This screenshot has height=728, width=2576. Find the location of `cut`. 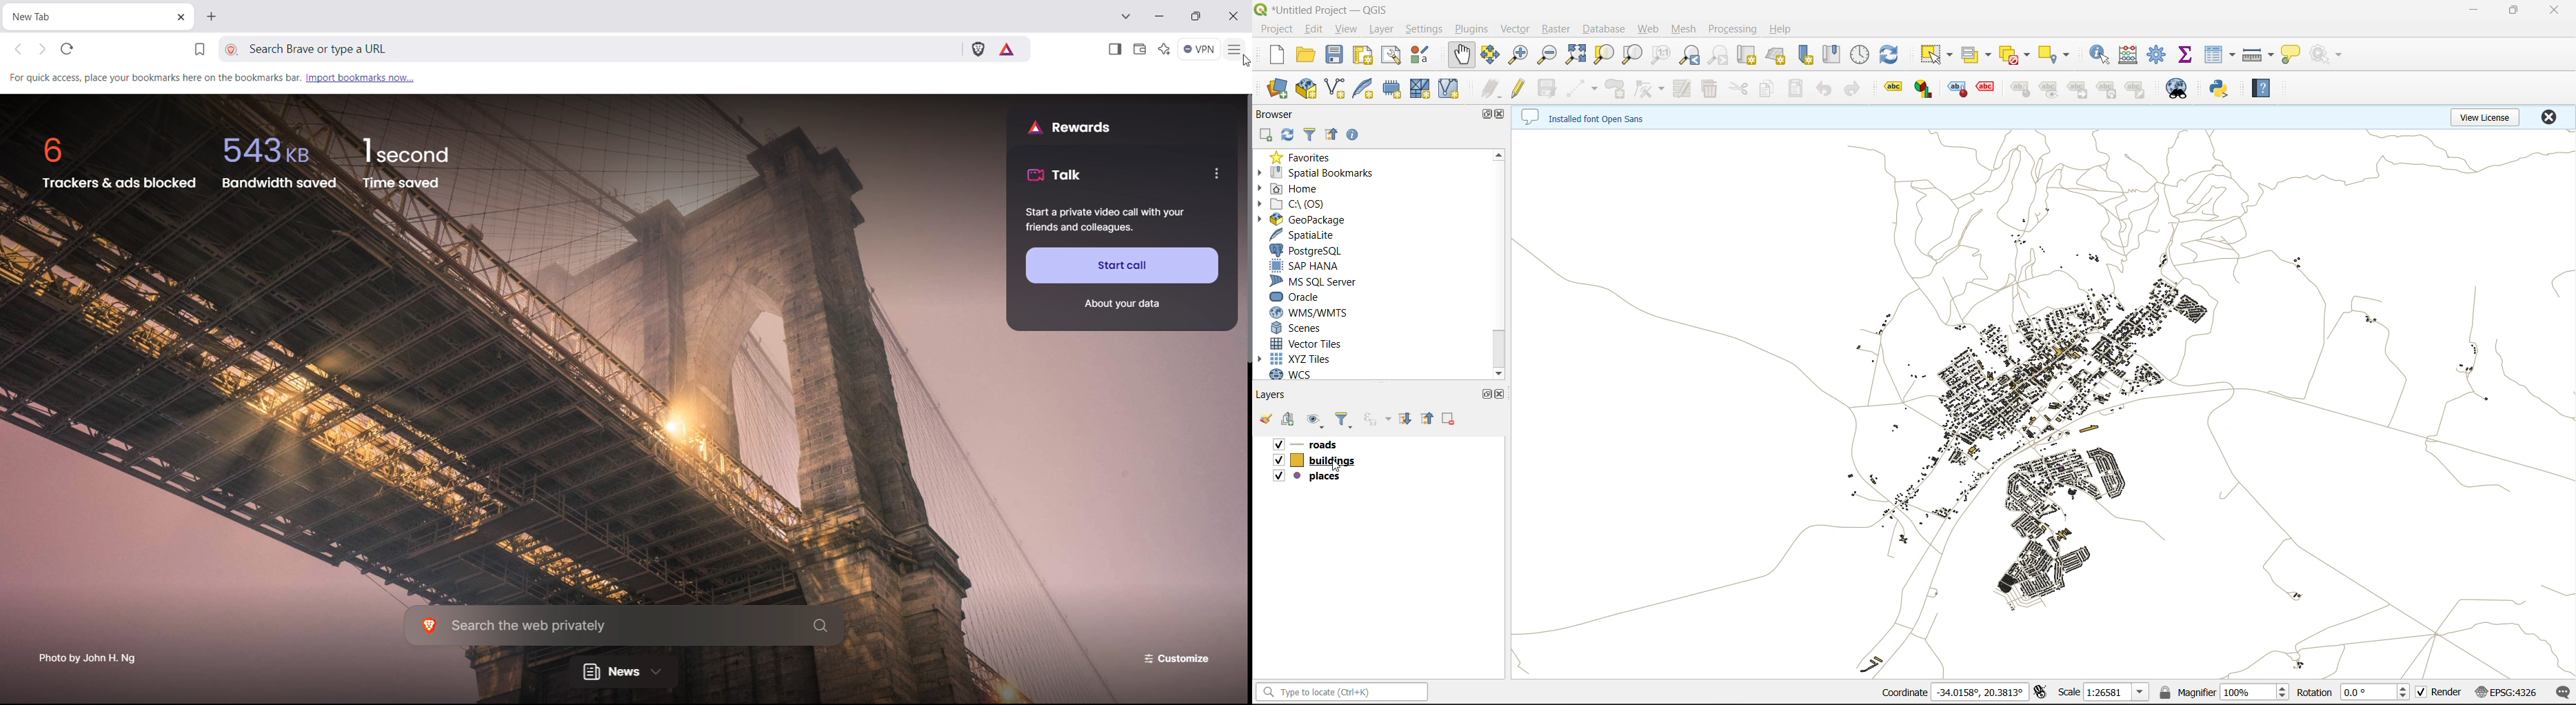

cut is located at coordinates (1735, 88).